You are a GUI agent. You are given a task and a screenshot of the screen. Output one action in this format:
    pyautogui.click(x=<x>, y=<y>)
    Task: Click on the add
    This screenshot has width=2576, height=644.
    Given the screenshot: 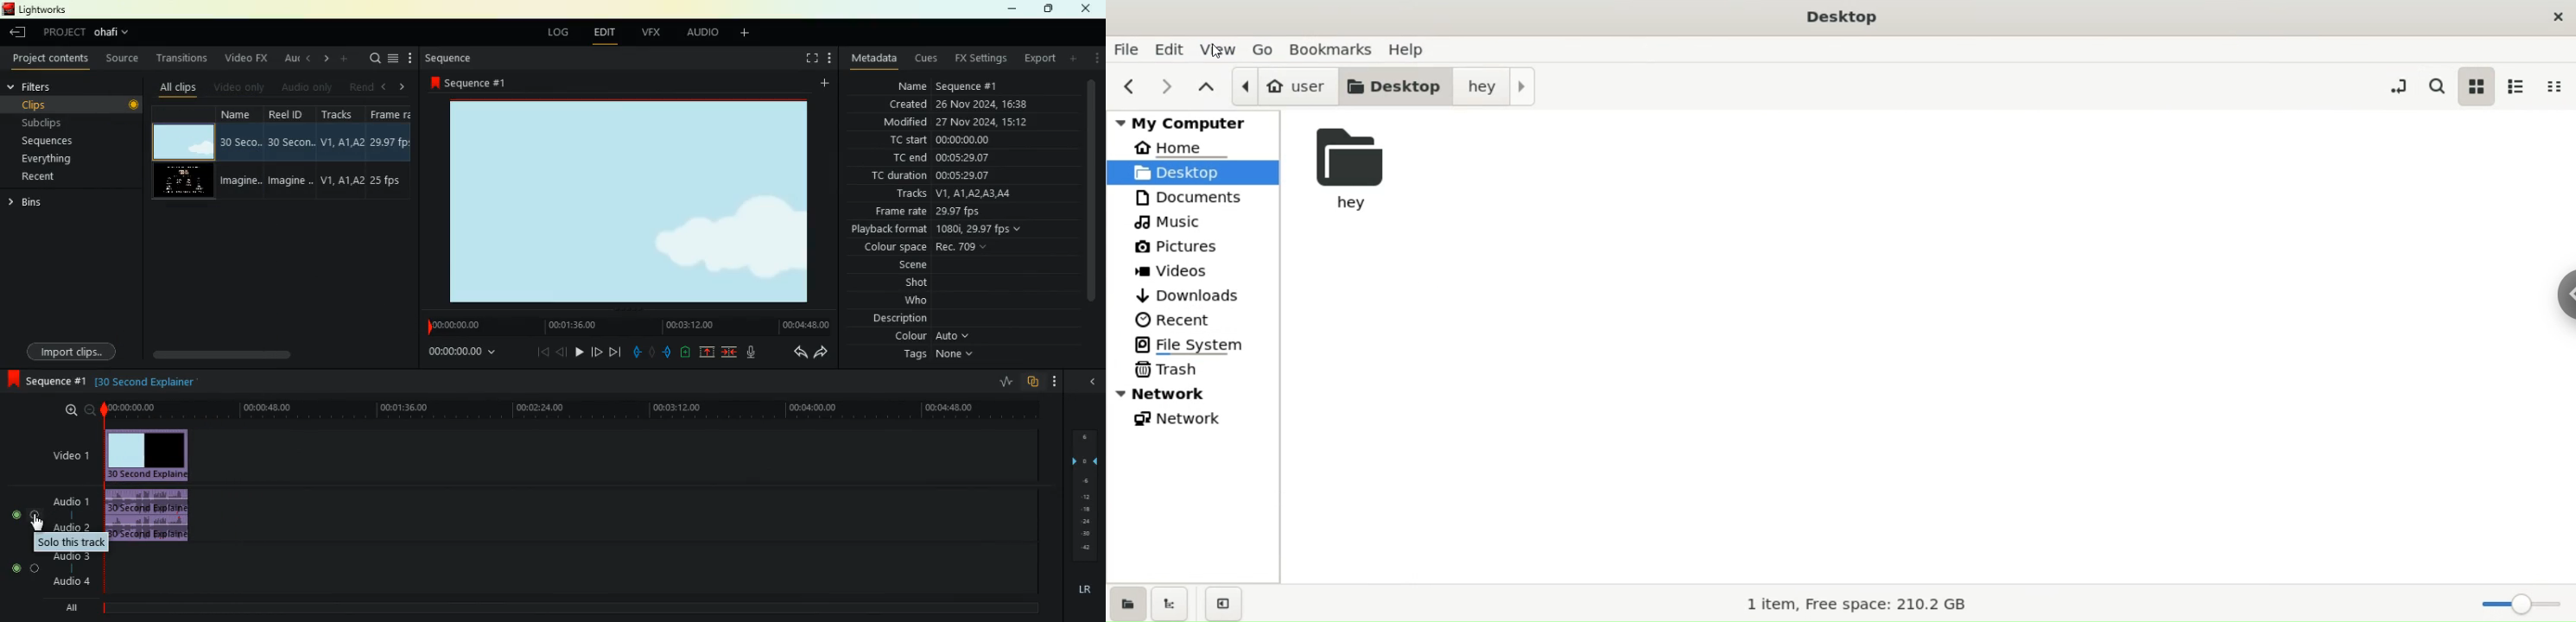 What is the action you would take?
    pyautogui.click(x=822, y=84)
    